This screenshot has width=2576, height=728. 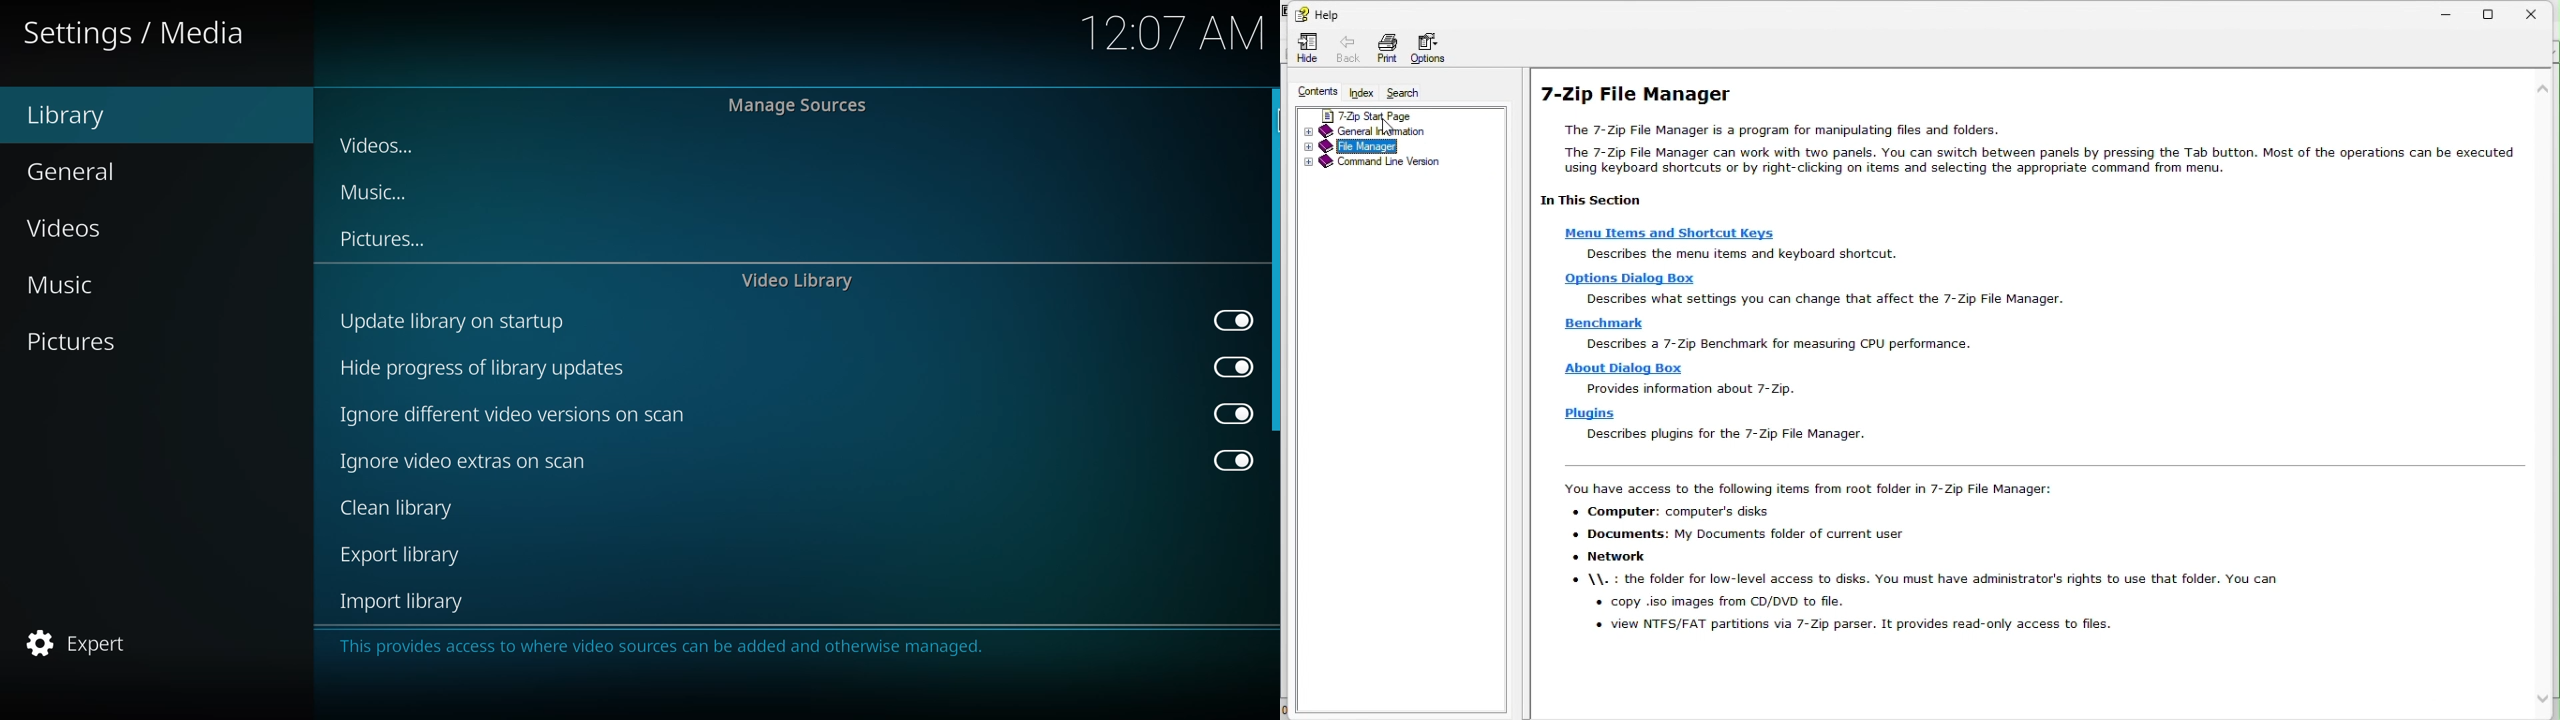 What do you see at coordinates (1232, 417) in the screenshot?
I see `click to enable` at bounding box center [1232, 417].